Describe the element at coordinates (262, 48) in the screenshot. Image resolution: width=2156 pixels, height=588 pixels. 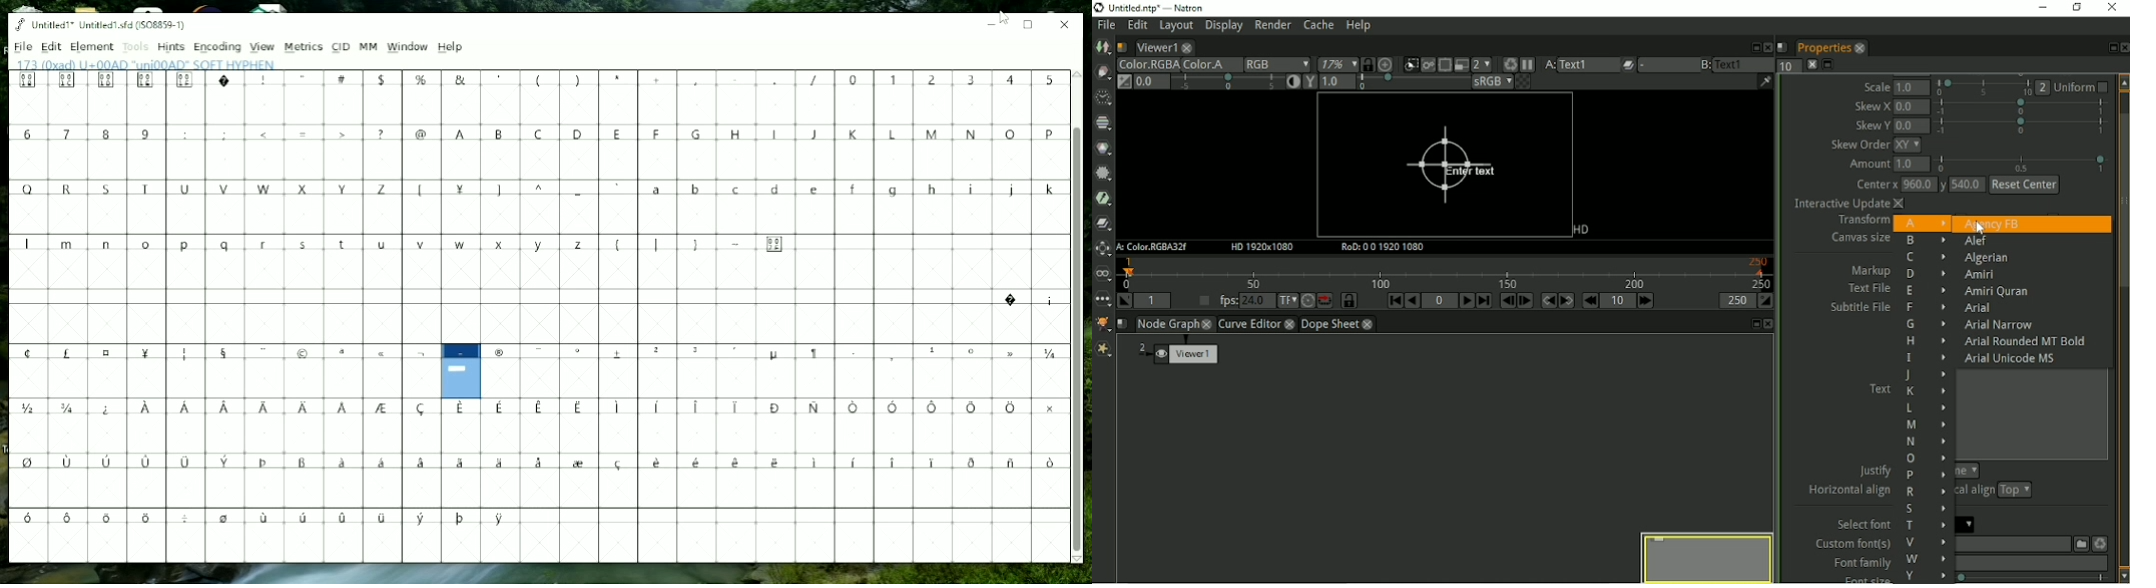
I see `View` at that location.